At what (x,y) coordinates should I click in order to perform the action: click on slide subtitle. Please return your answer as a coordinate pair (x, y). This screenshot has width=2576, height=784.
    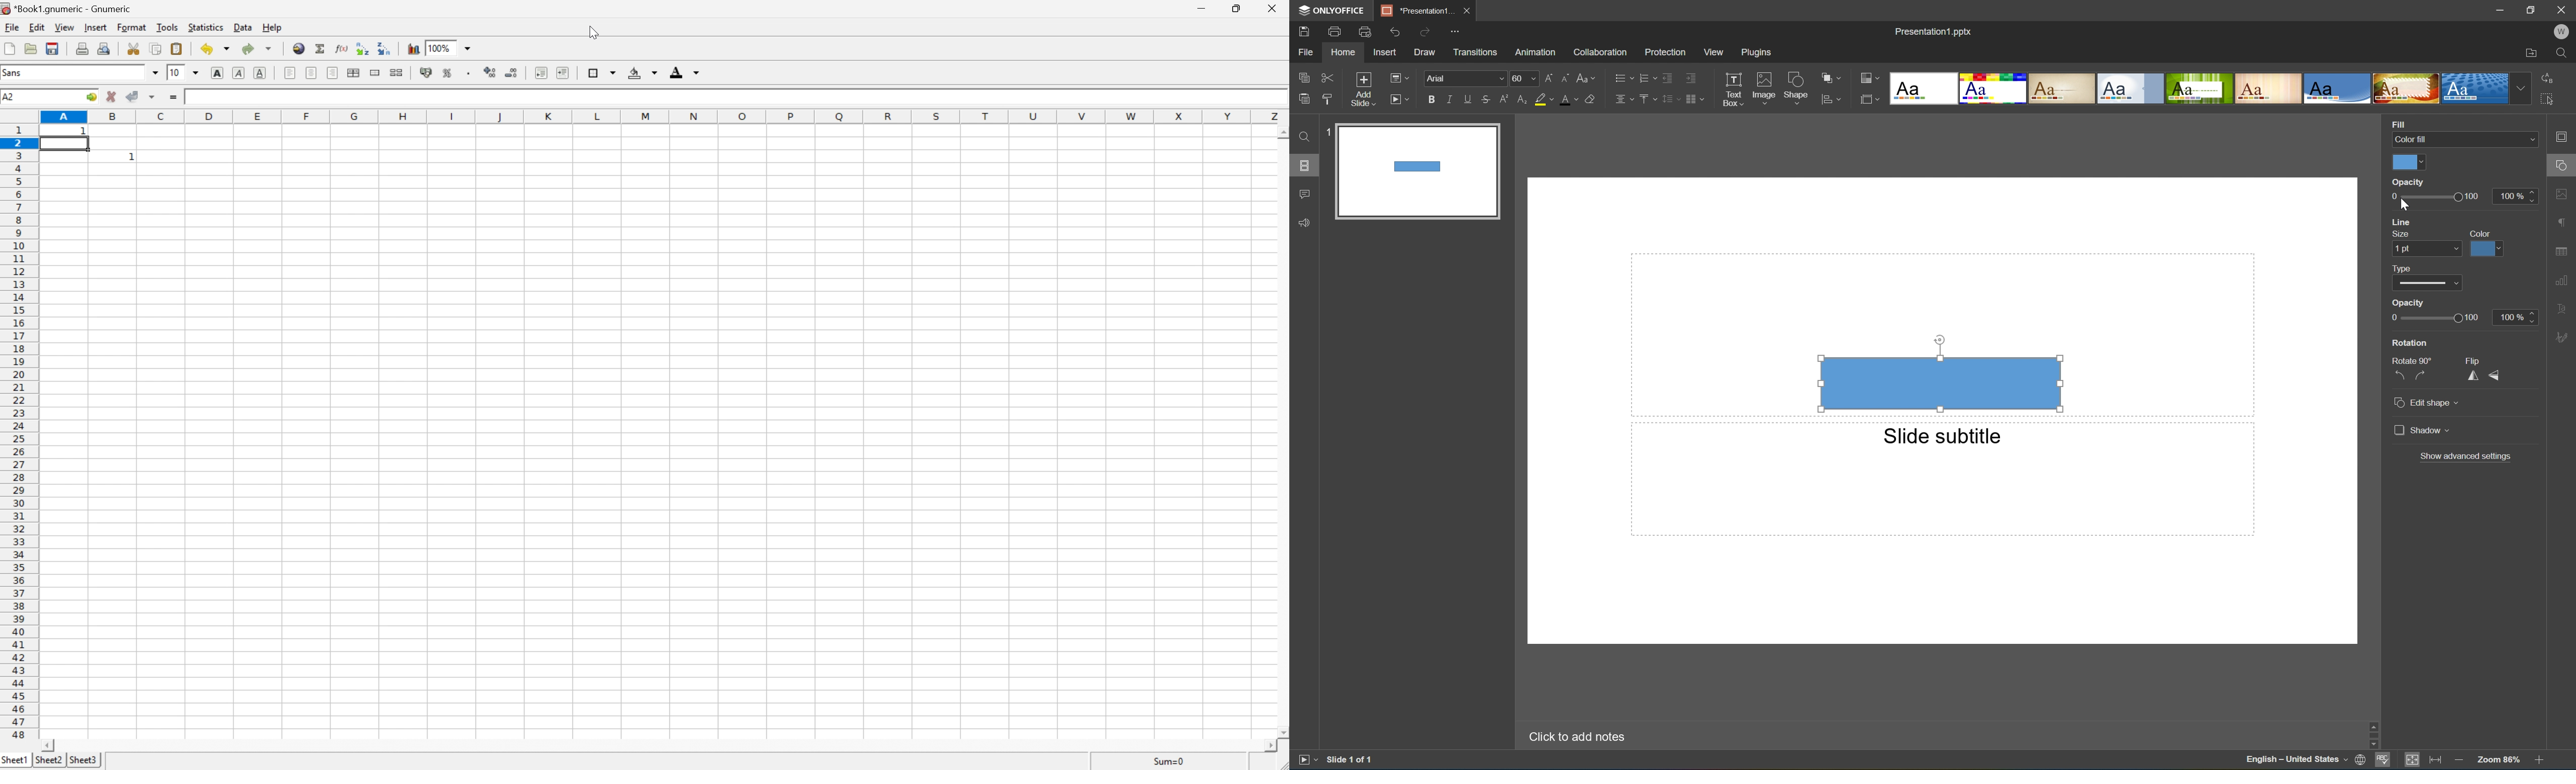
    Looking at the image, I should click on (1941, 437).